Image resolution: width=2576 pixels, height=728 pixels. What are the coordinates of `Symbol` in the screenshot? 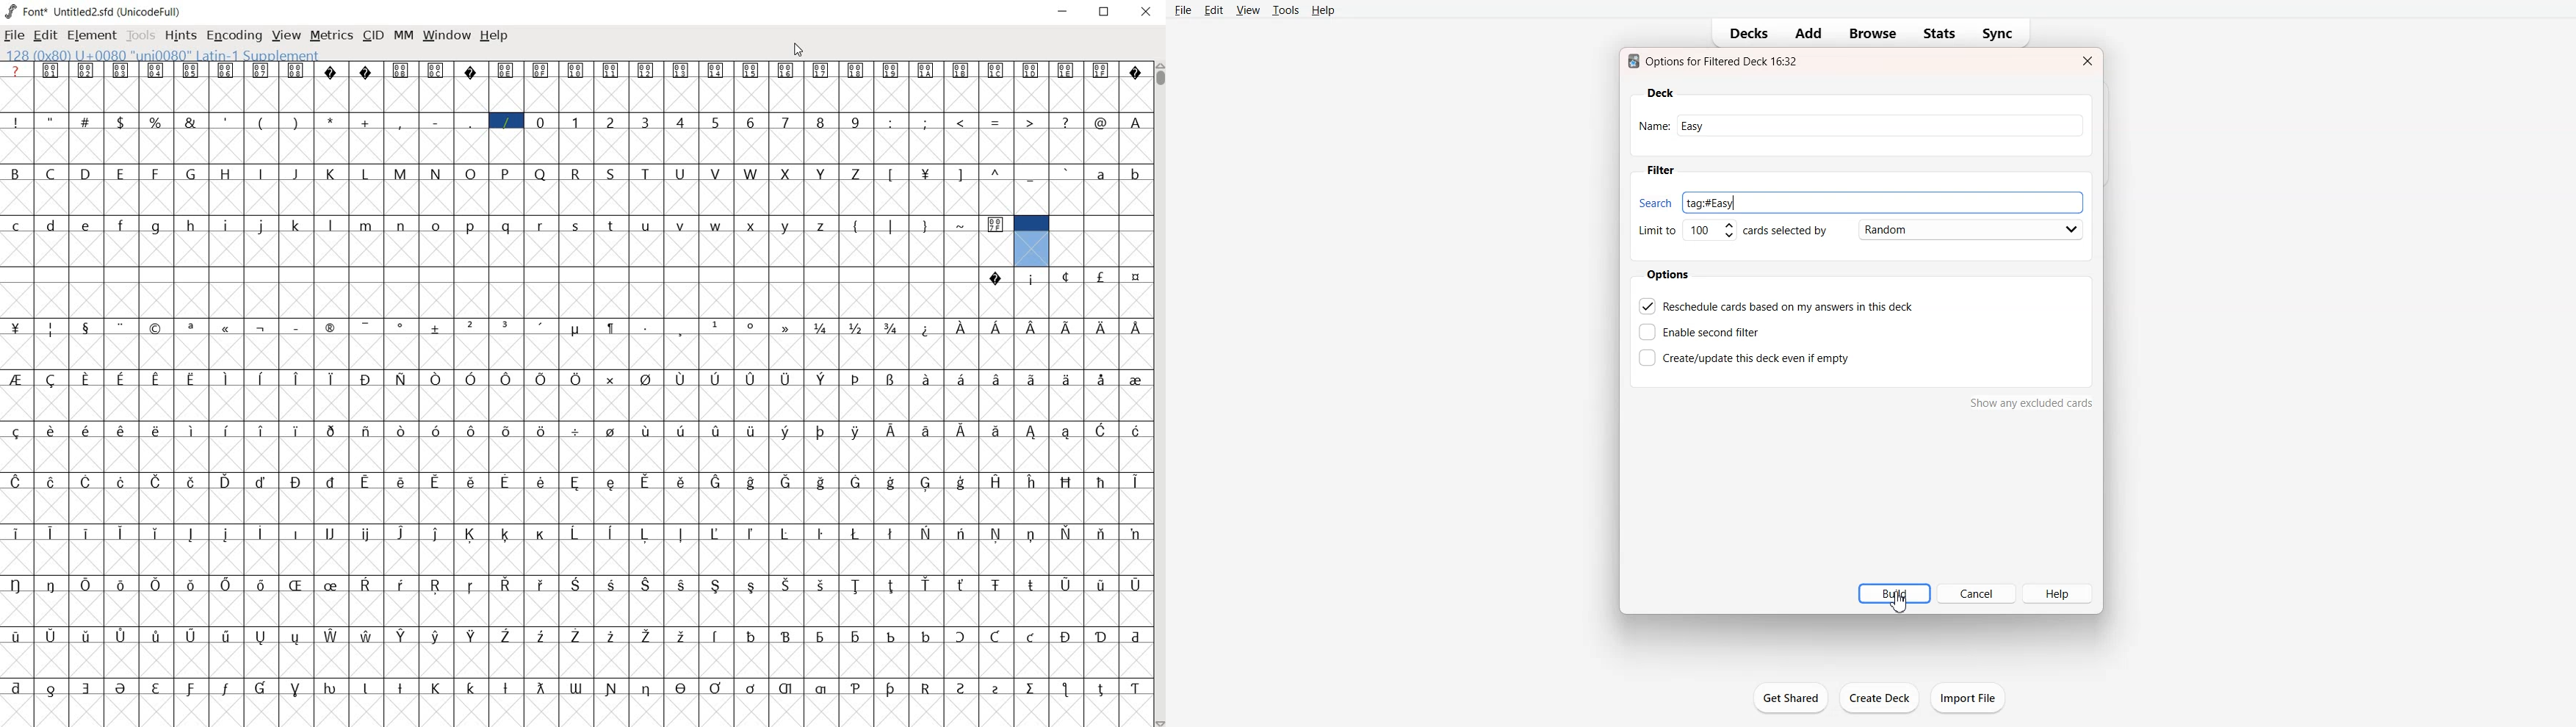 It's located at (331, 378).